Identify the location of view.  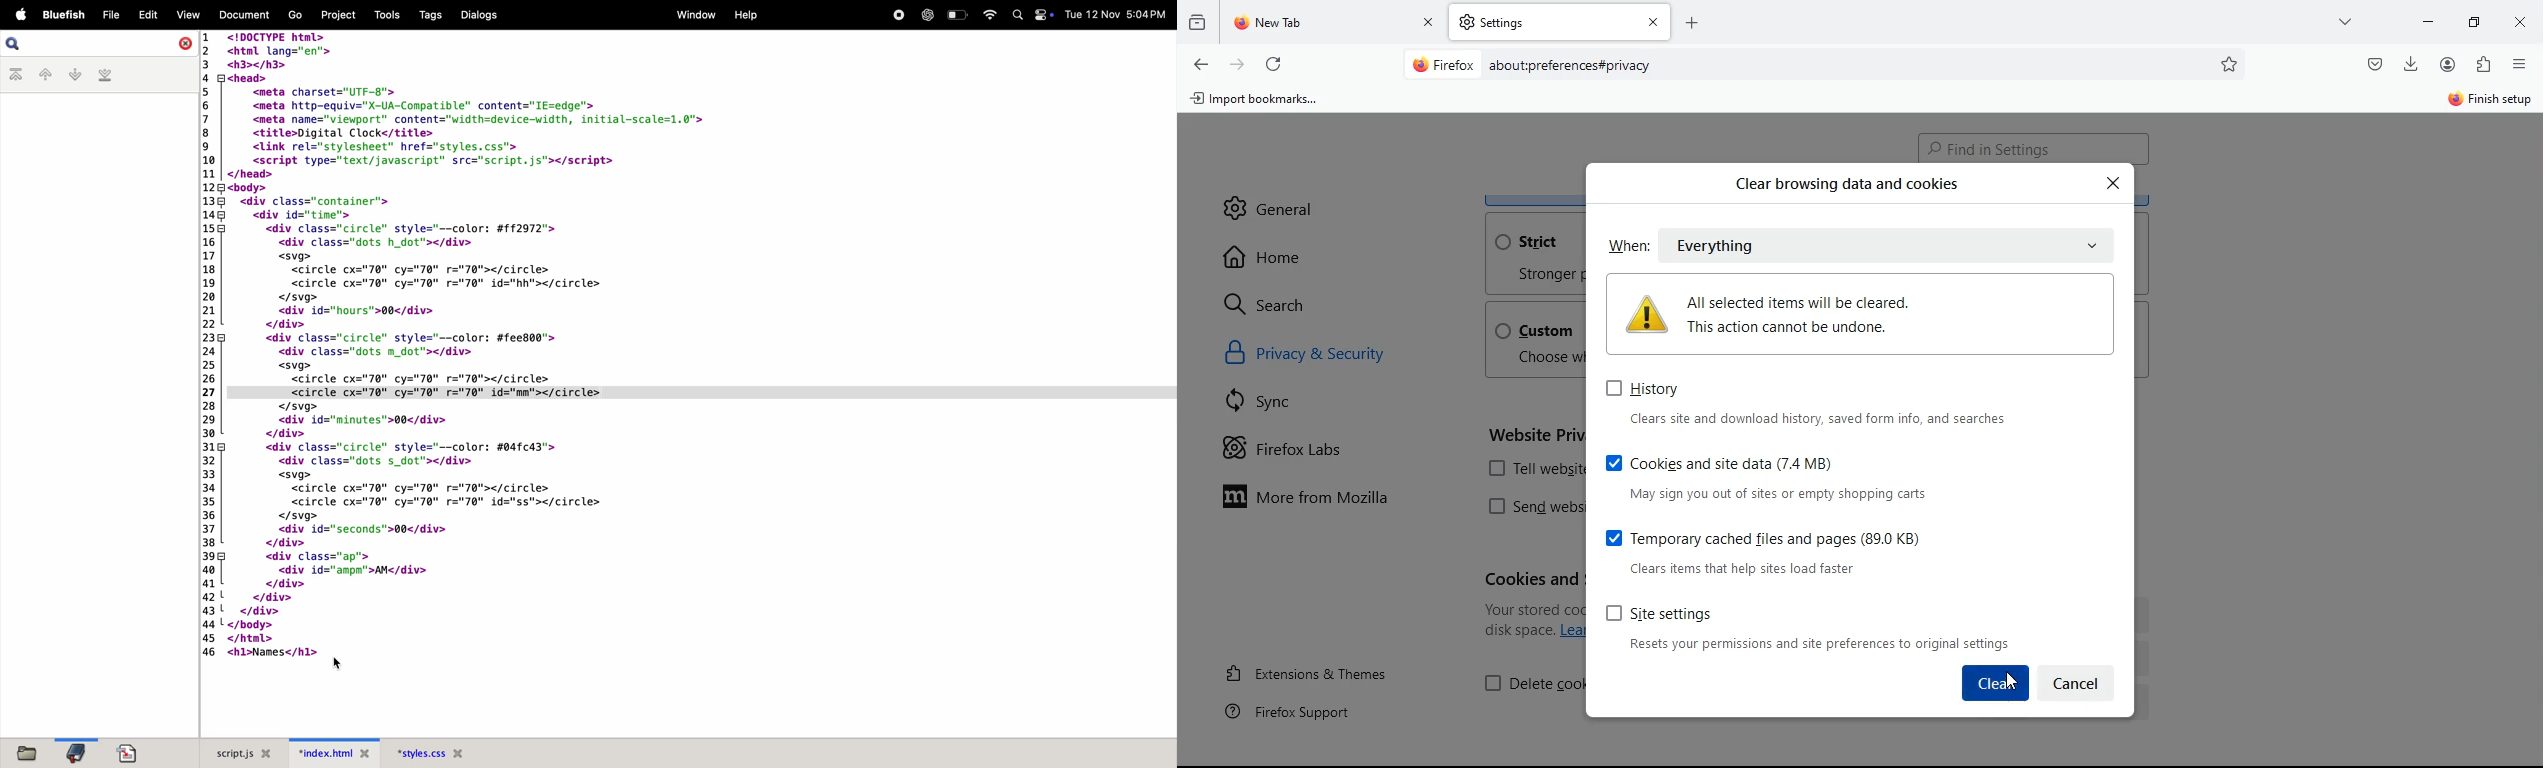
(187, 13).